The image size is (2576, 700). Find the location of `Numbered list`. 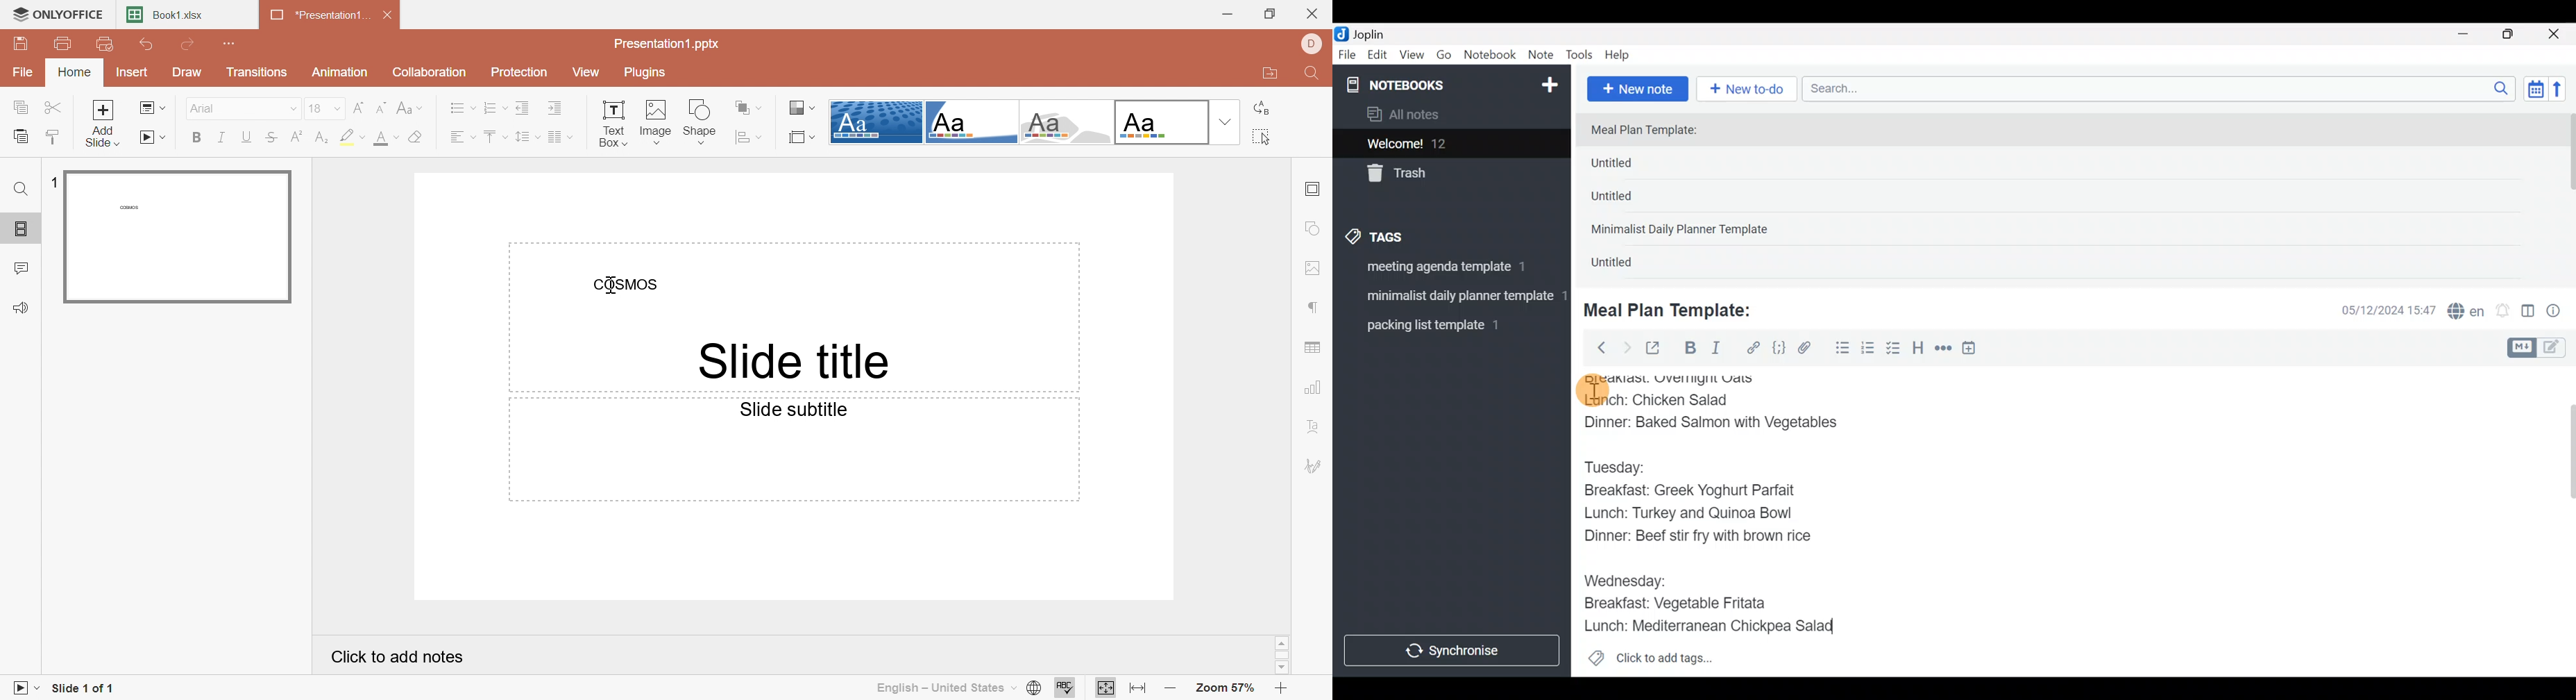

Numbered list is located at coordinates (1868, 351).